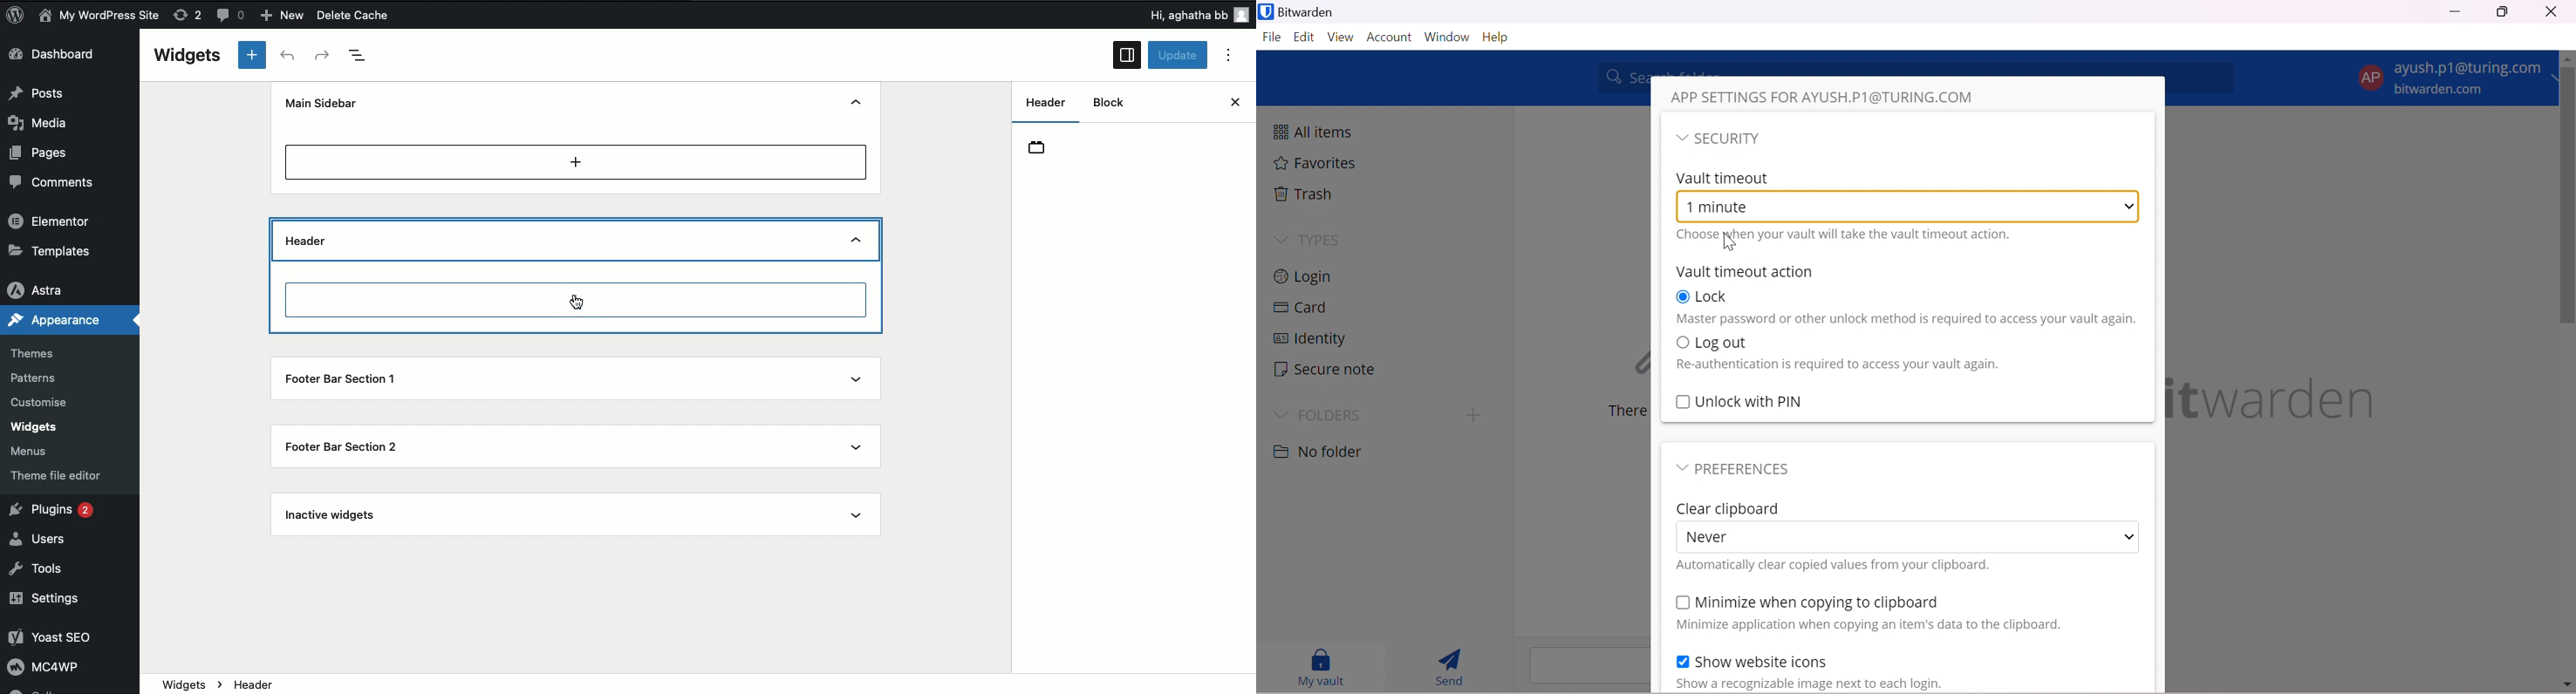 The width and height of the screenshot is (2576, 700). I want to click on Redo, so click(323, 55).